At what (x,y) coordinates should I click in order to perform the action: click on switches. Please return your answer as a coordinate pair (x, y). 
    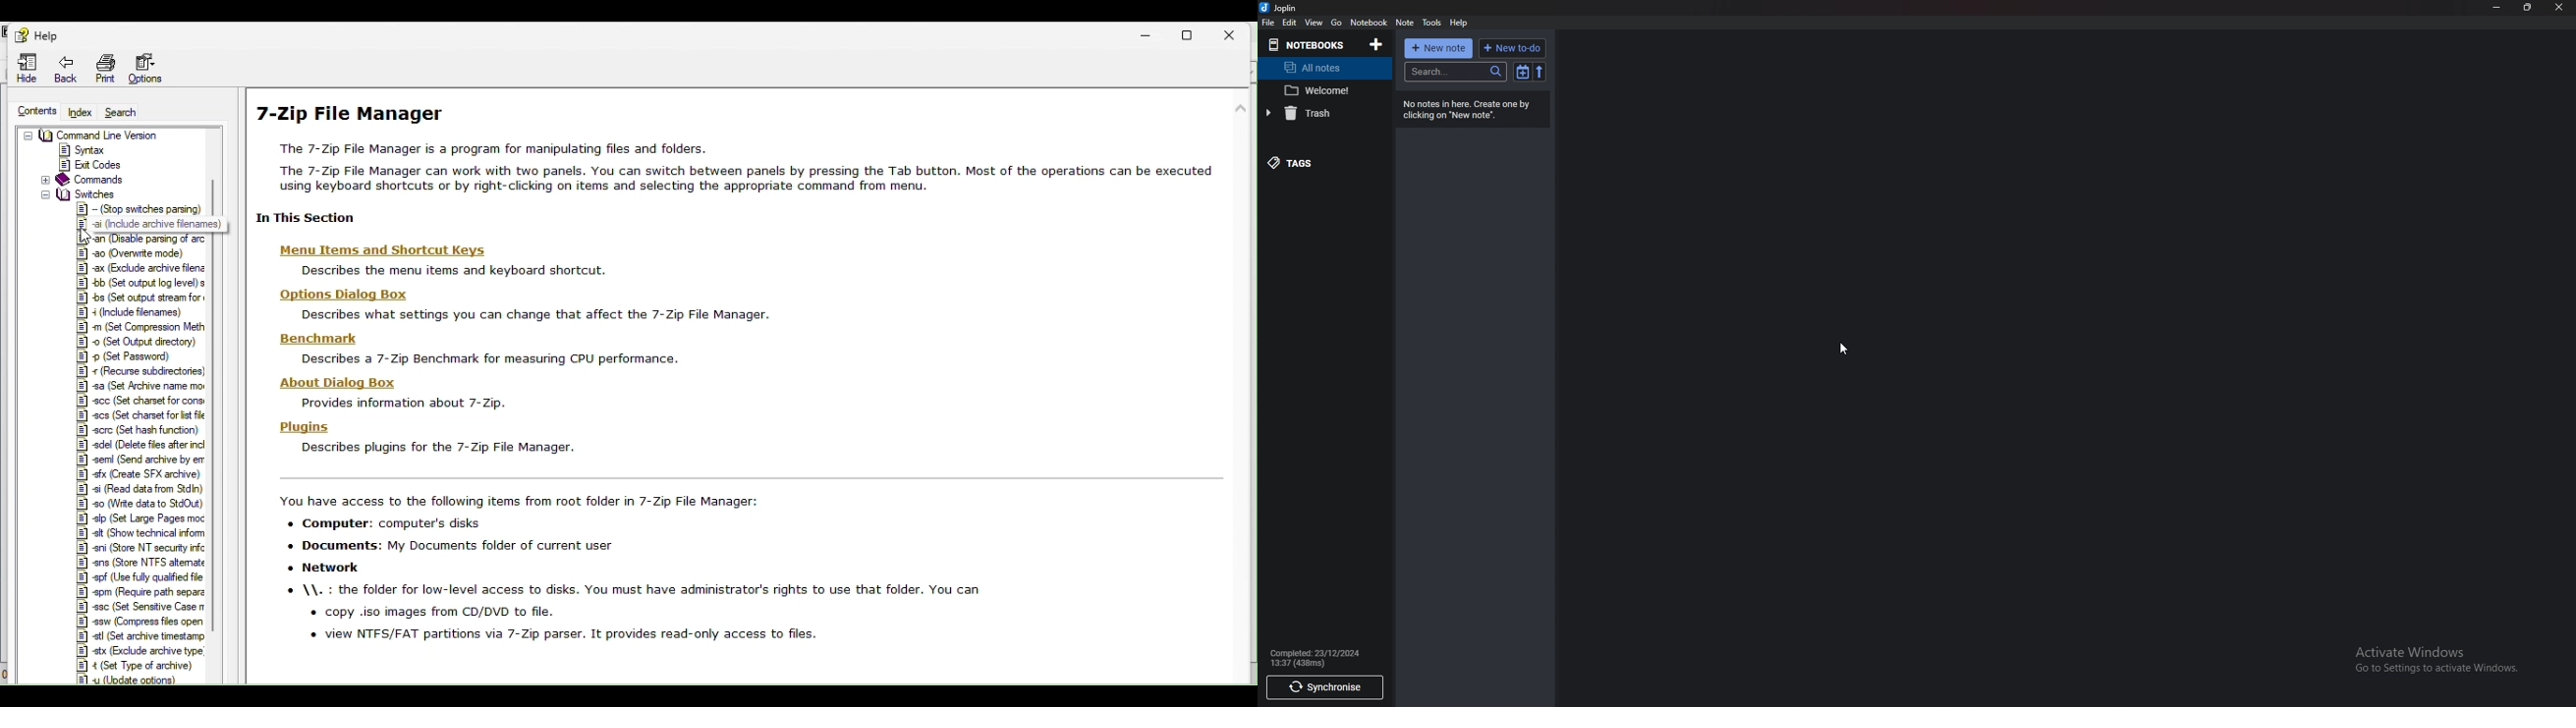
    Looking at the image, I should click on (84, 195).